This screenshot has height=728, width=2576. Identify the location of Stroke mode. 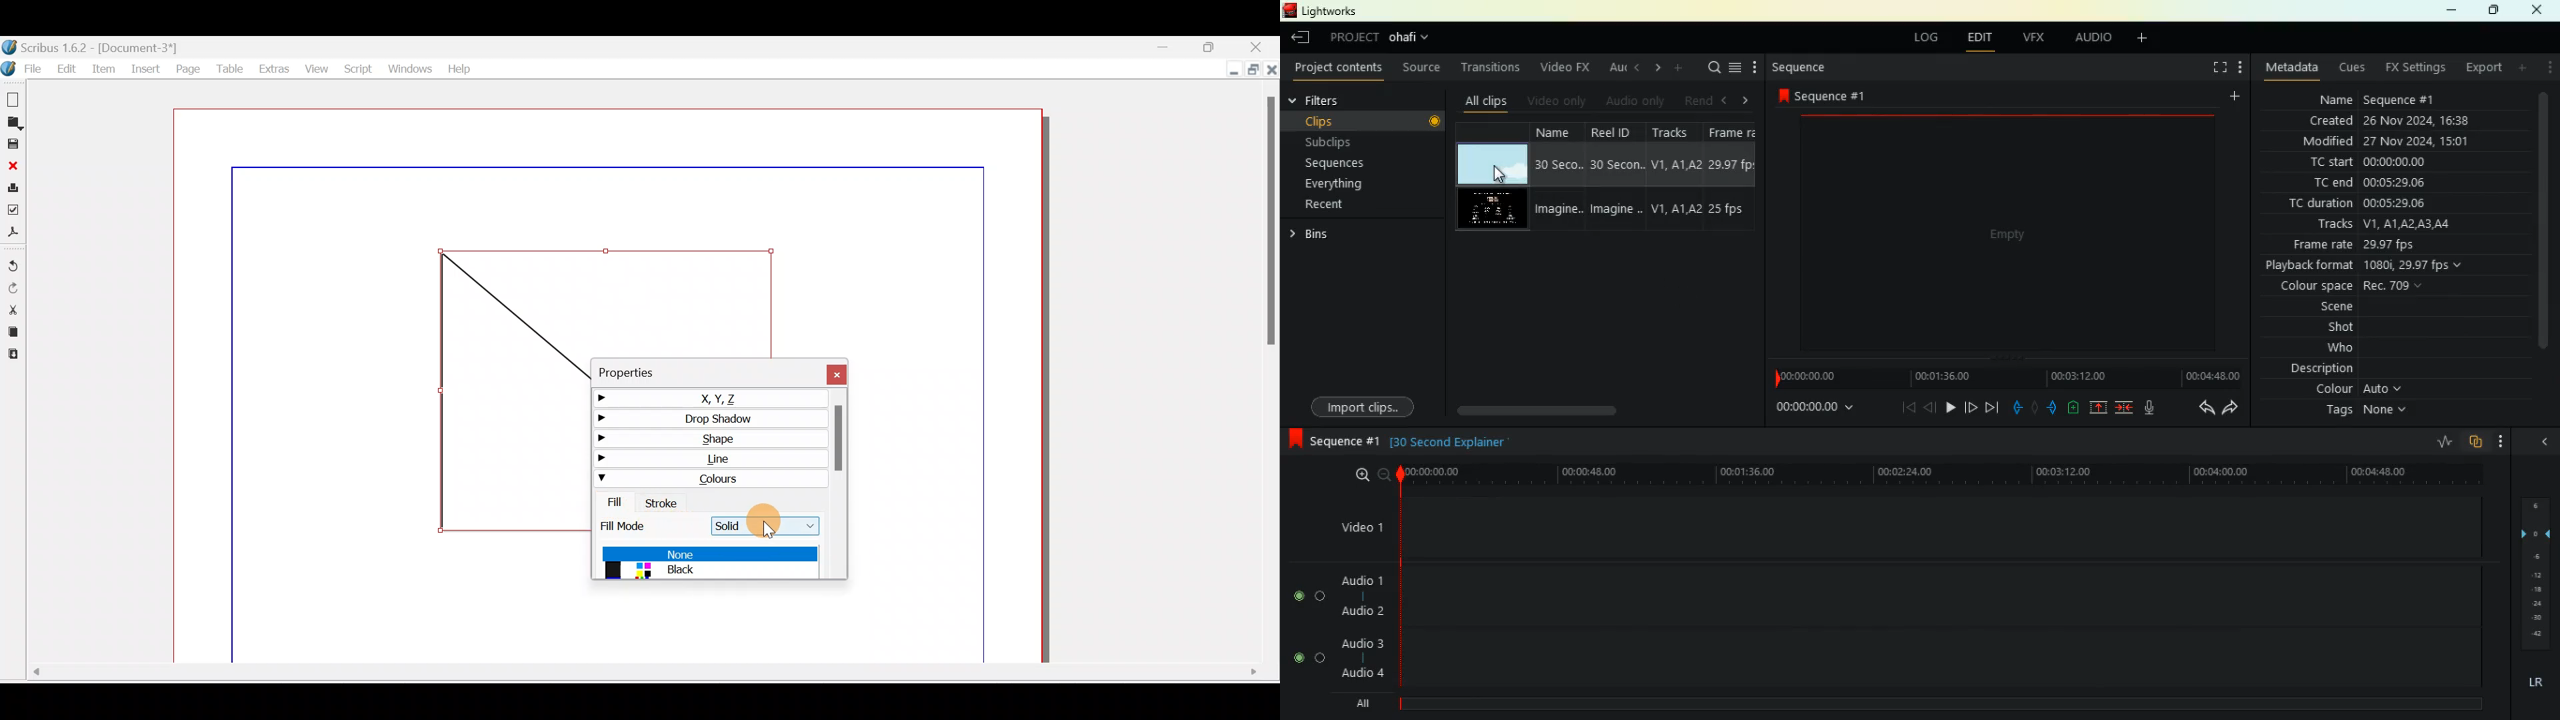
(635, 525).